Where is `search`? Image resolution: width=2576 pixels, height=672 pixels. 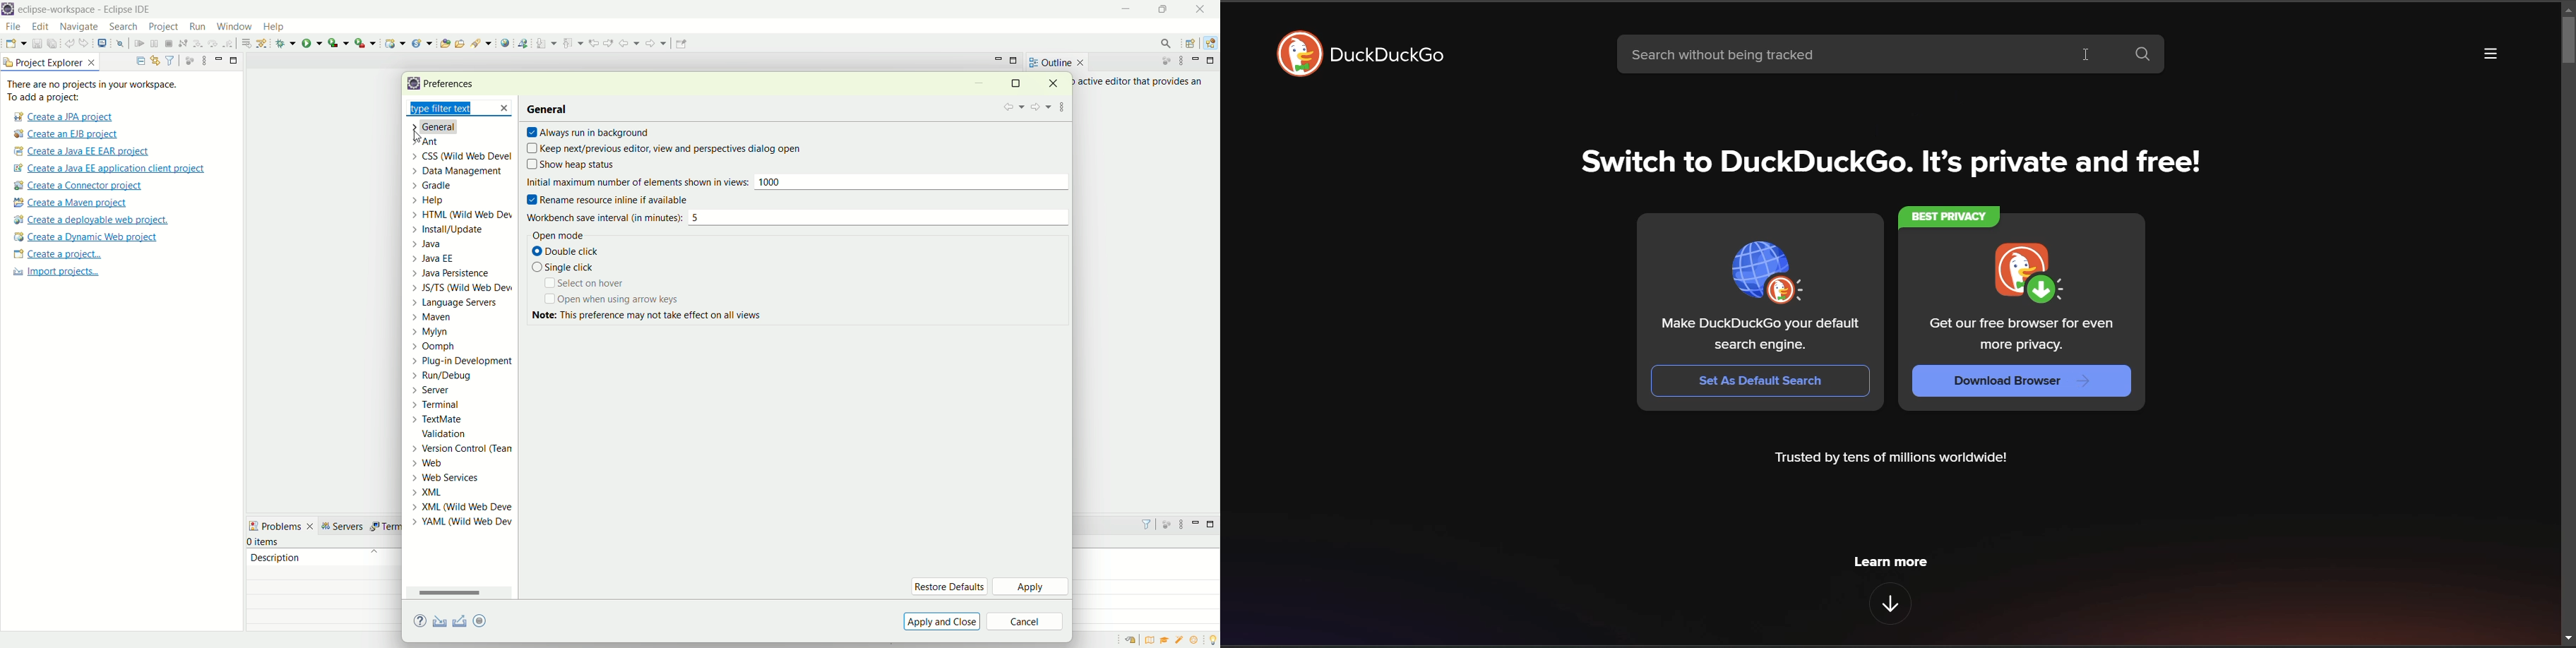
search is located at coordinates (123, 27).